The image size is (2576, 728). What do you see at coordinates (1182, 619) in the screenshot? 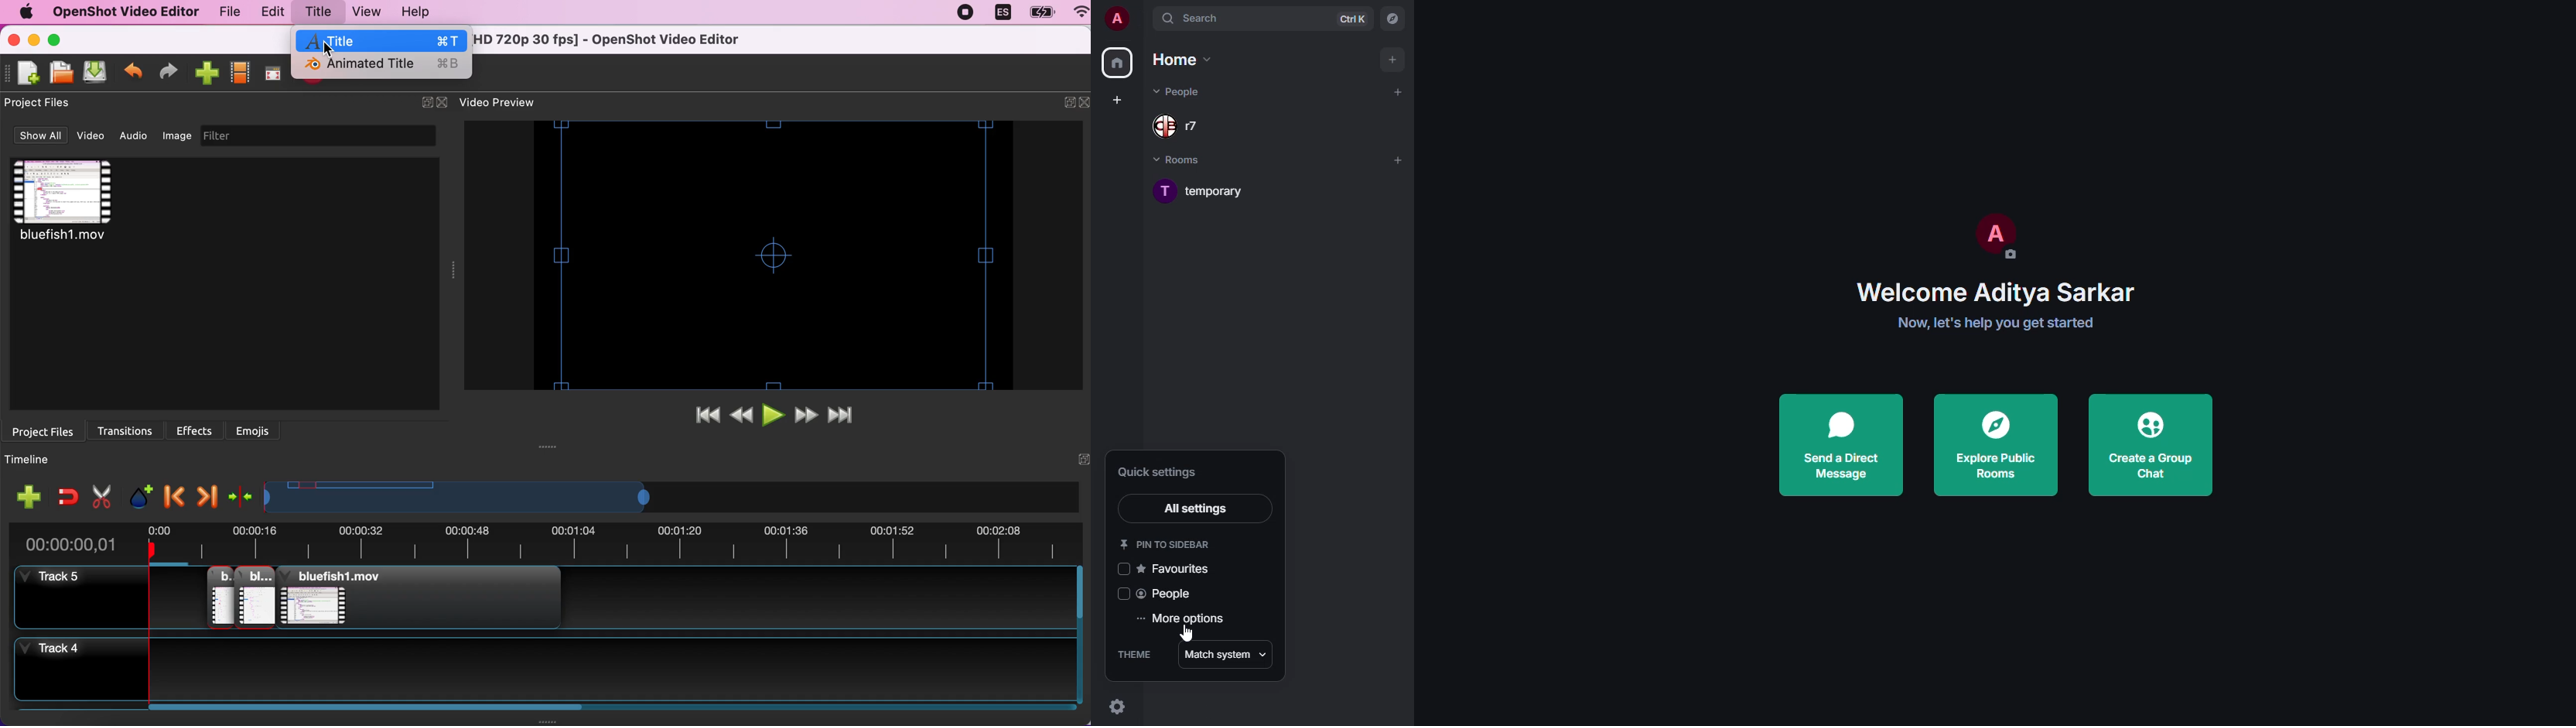
I see `more options` at bounding box center [1182, 619].